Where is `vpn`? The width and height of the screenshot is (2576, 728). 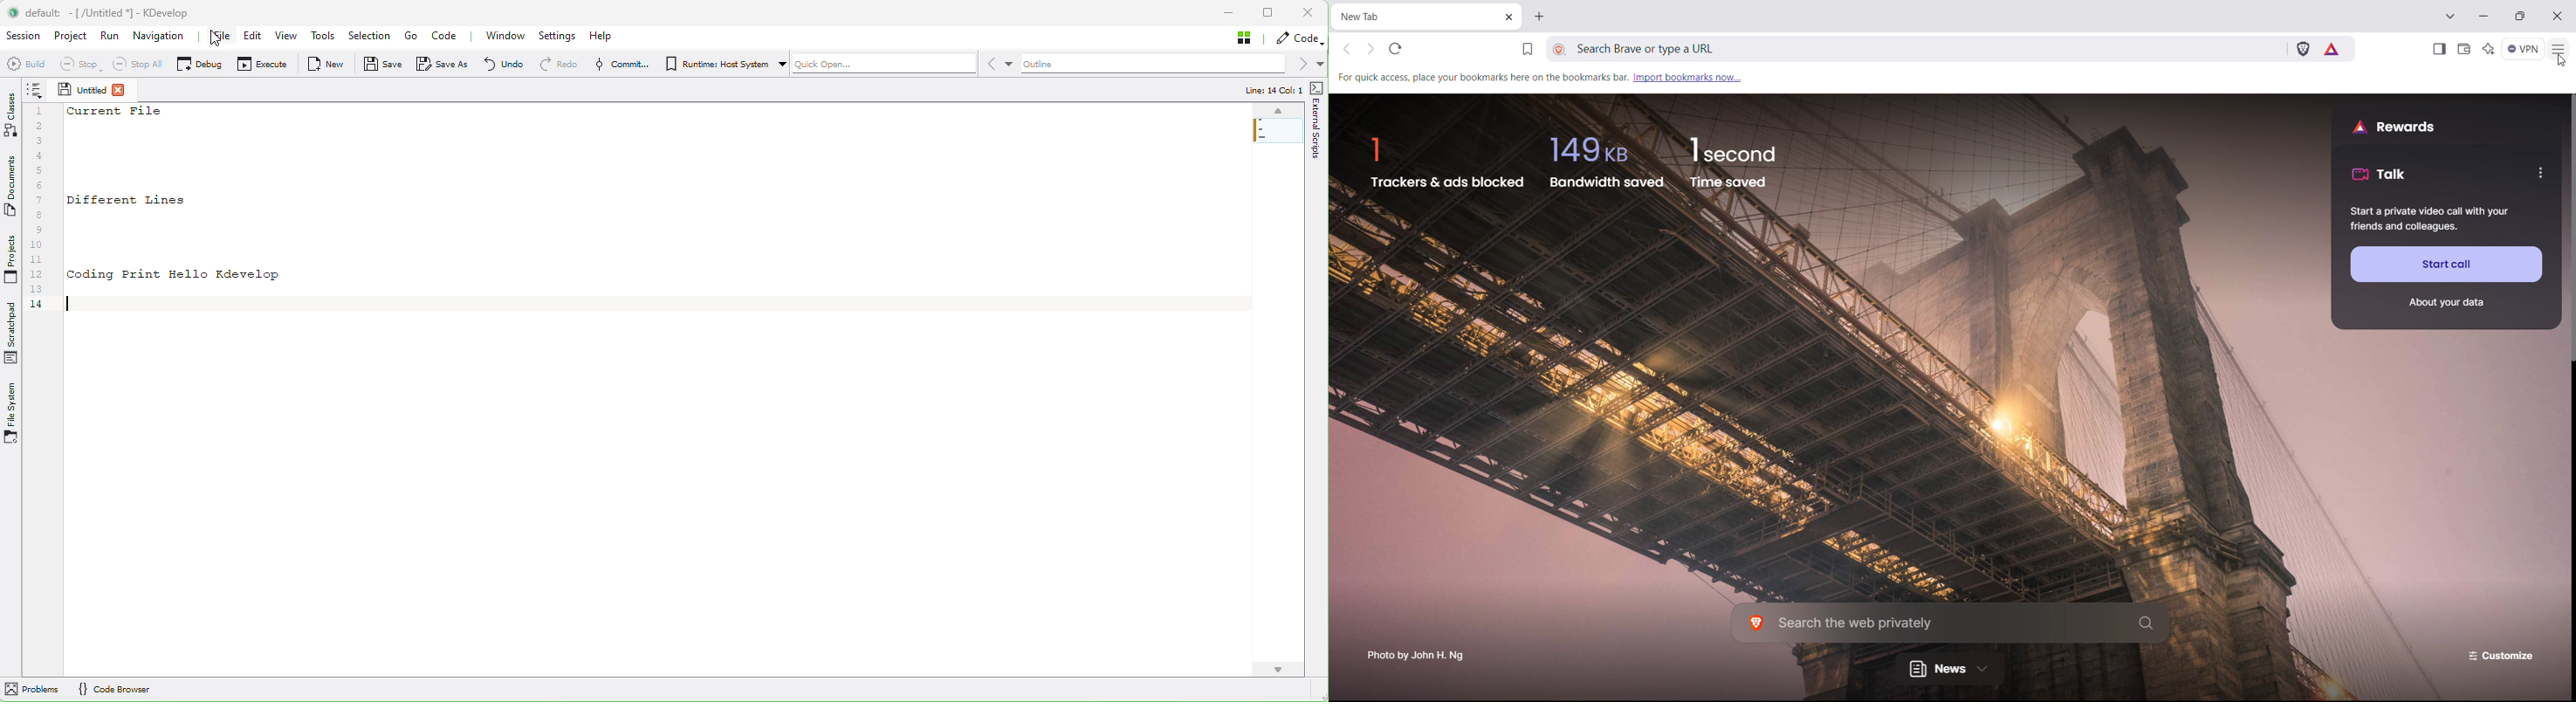 vpn is located at coordinates (2524, 48).